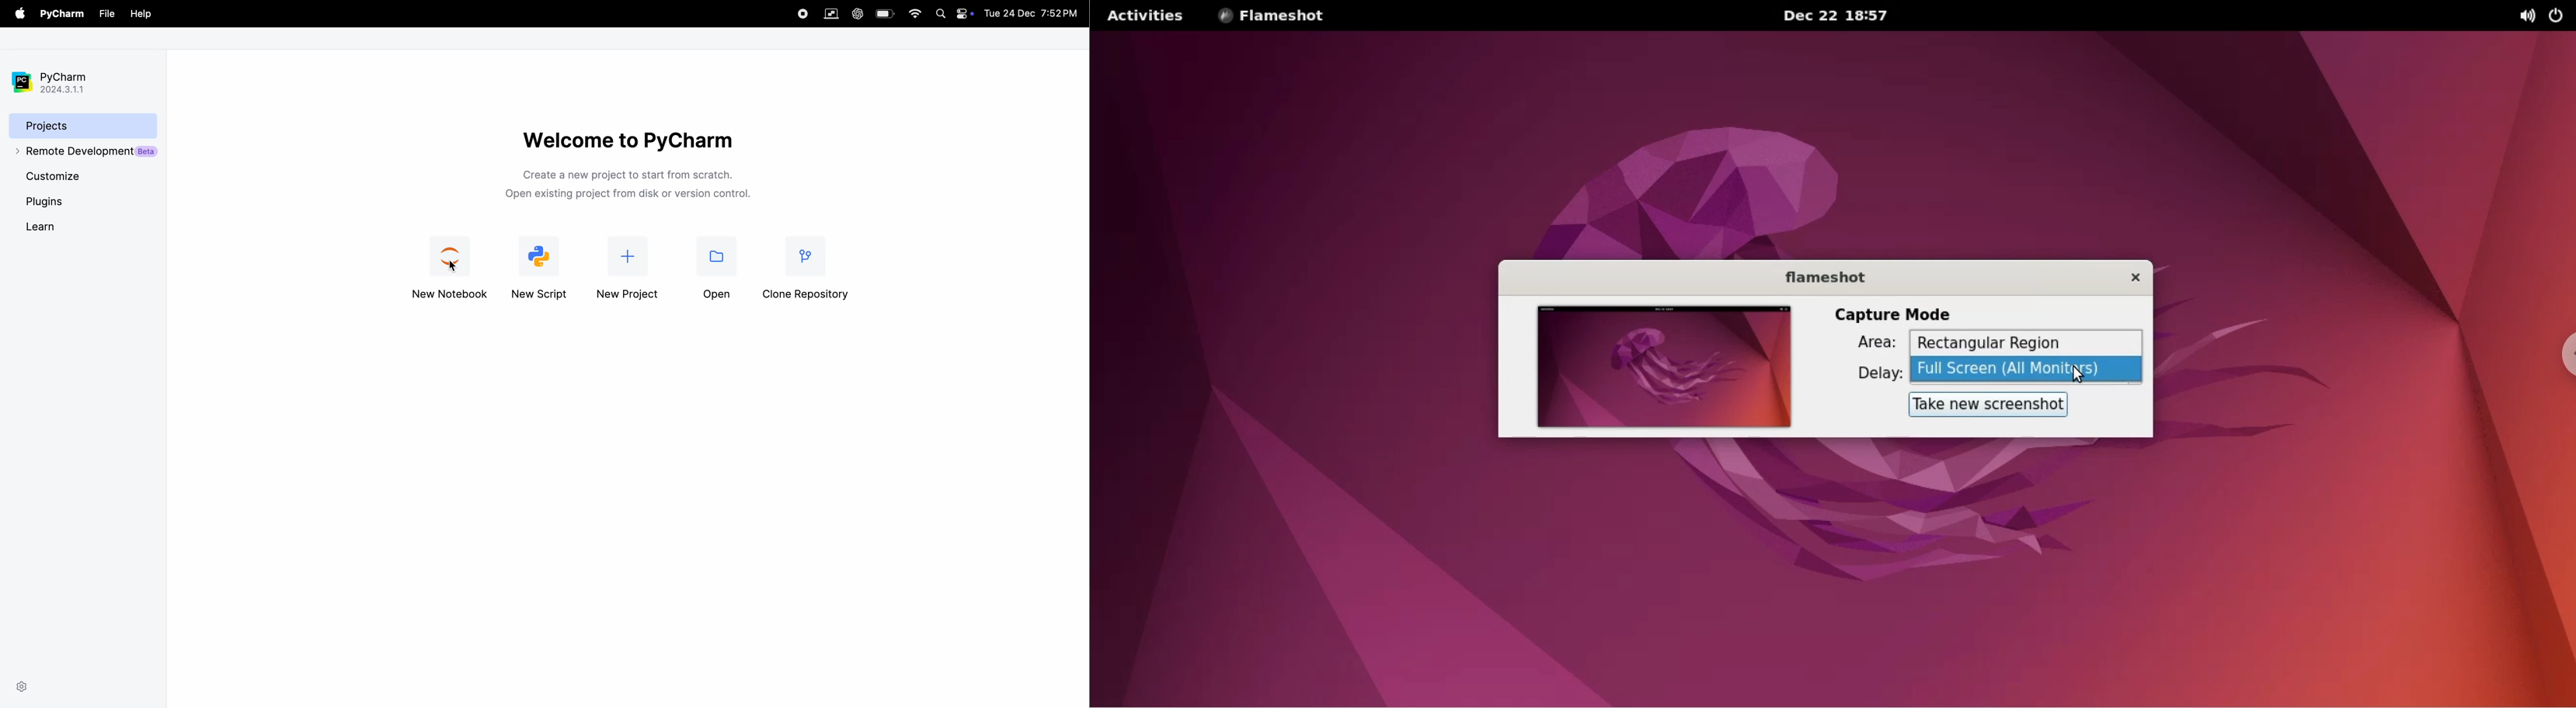 This screenshot has height=728, width=2576. I want to click on apple menu, so click(18, 13).